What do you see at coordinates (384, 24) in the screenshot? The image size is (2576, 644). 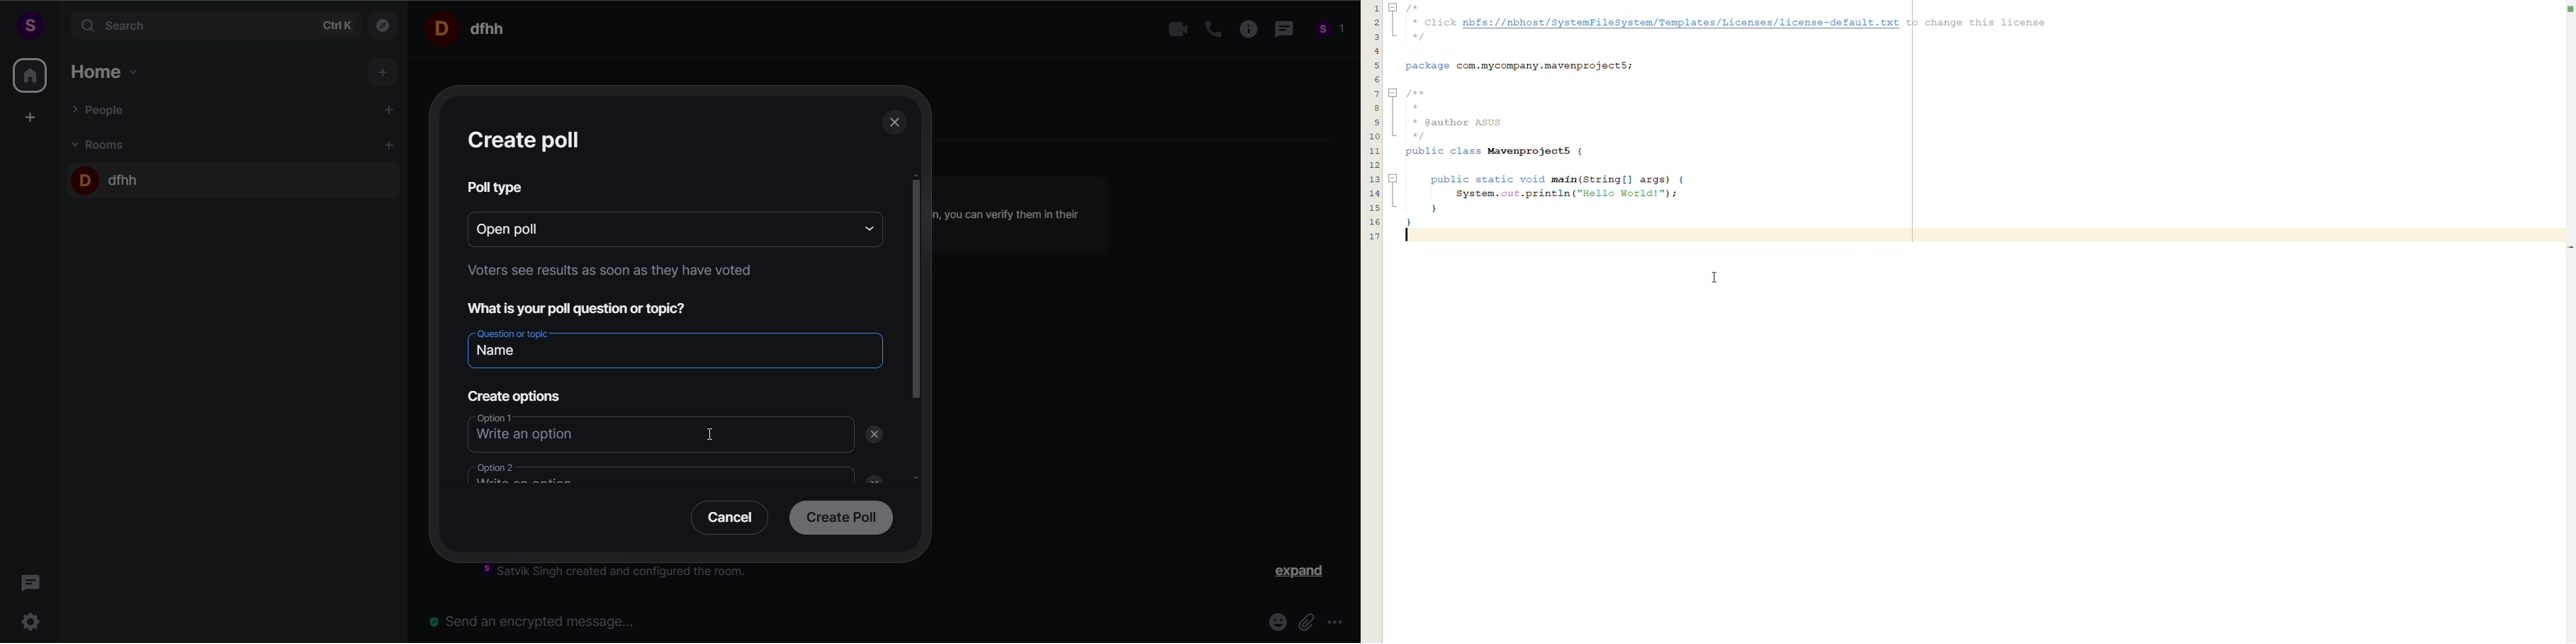 I see `explore room` at bounding box center [384, 24].